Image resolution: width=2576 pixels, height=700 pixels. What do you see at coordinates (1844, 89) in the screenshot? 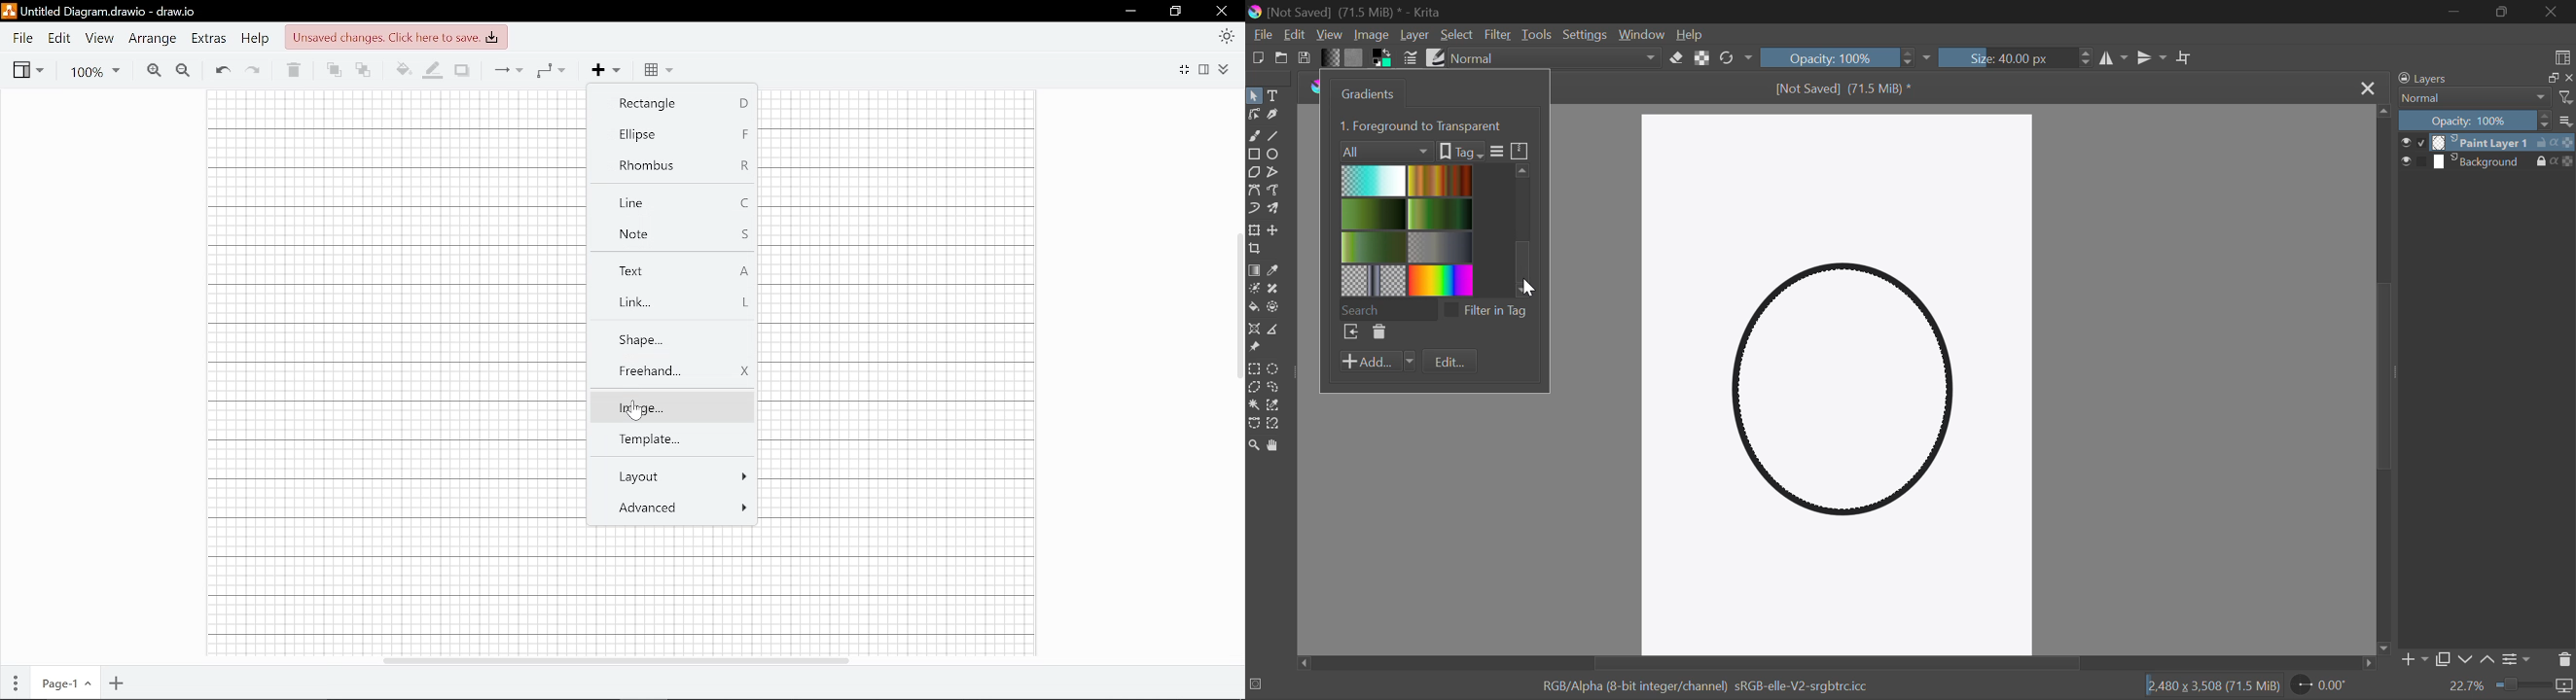
I see `[Not Saved] (71.5 MiB) *` at bounding box center [1844, 89].